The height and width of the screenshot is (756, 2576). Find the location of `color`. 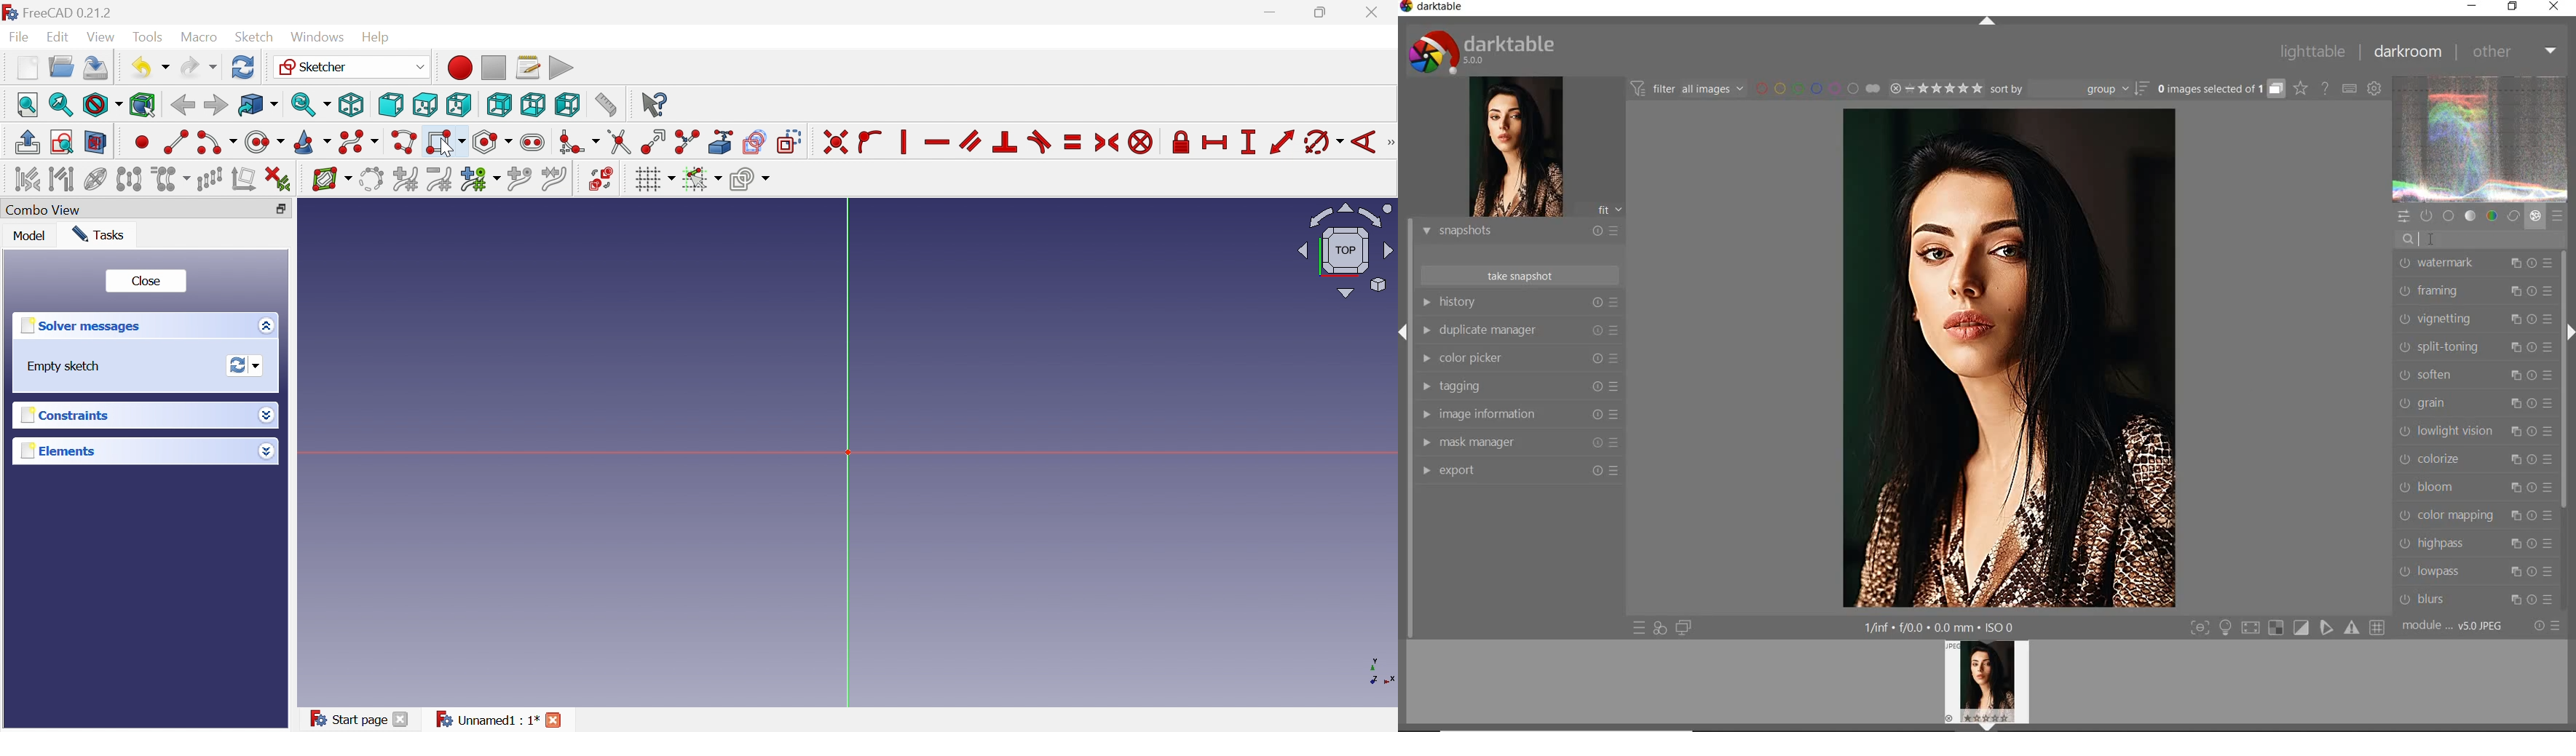

color is located at coordinates (2491, 217).